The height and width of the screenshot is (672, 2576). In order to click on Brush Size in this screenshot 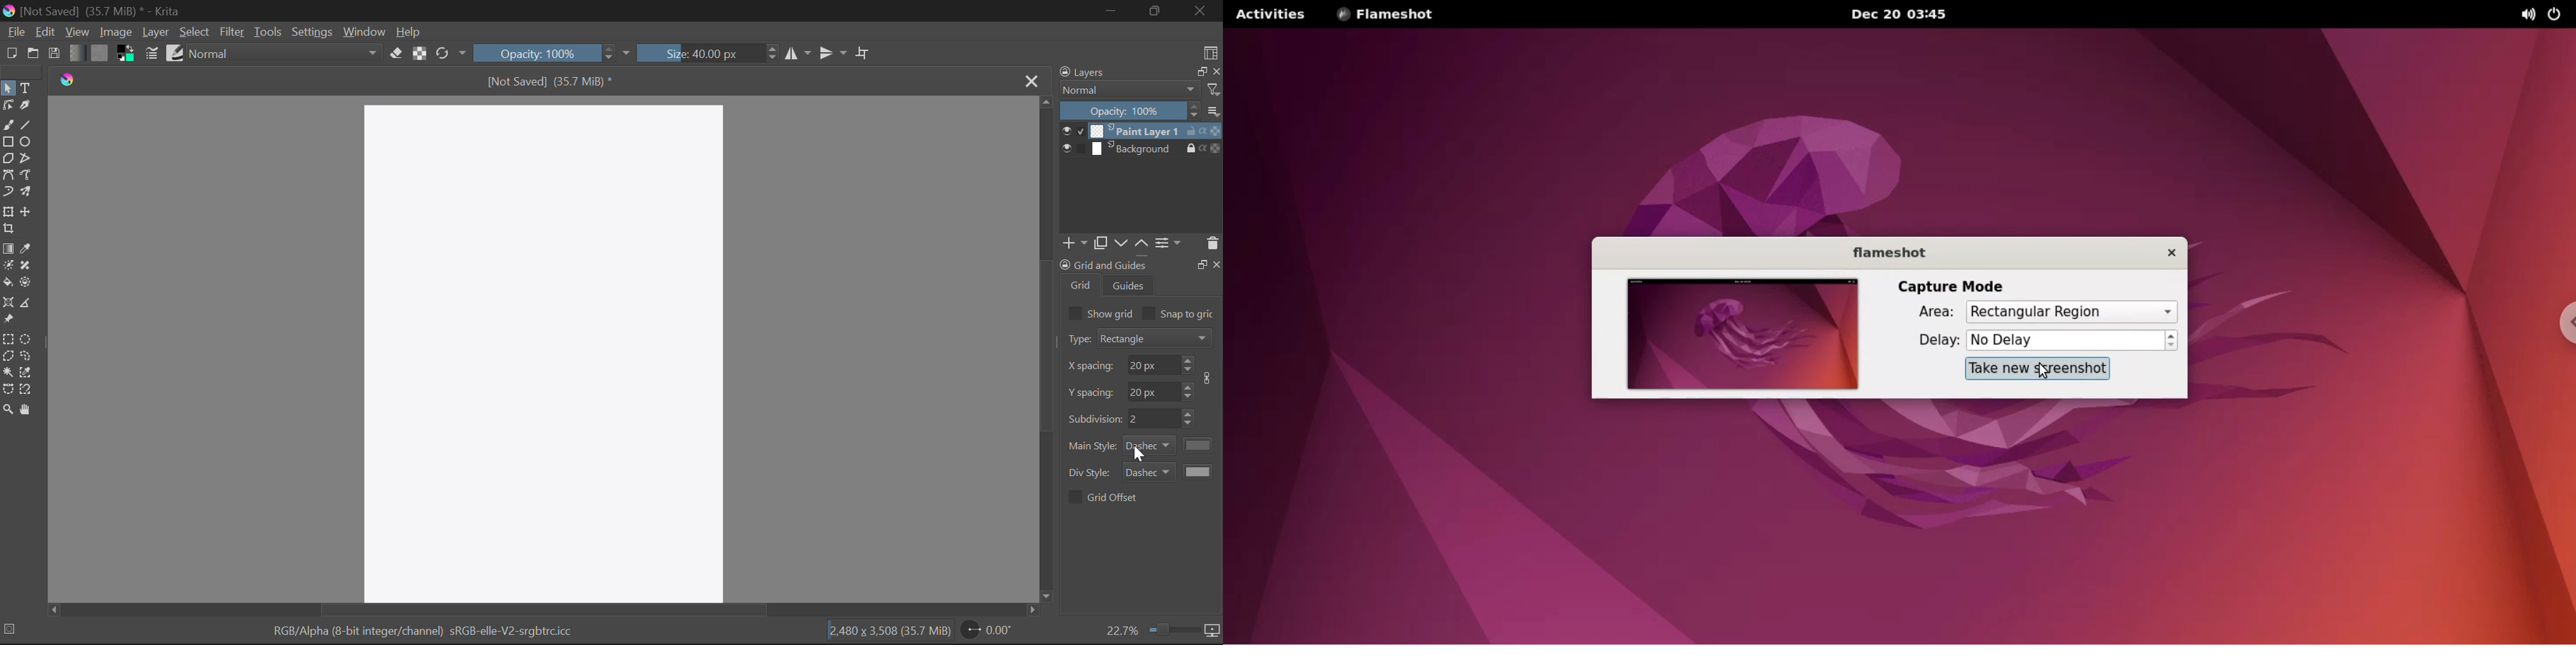, I will do `click(706, 52)`.